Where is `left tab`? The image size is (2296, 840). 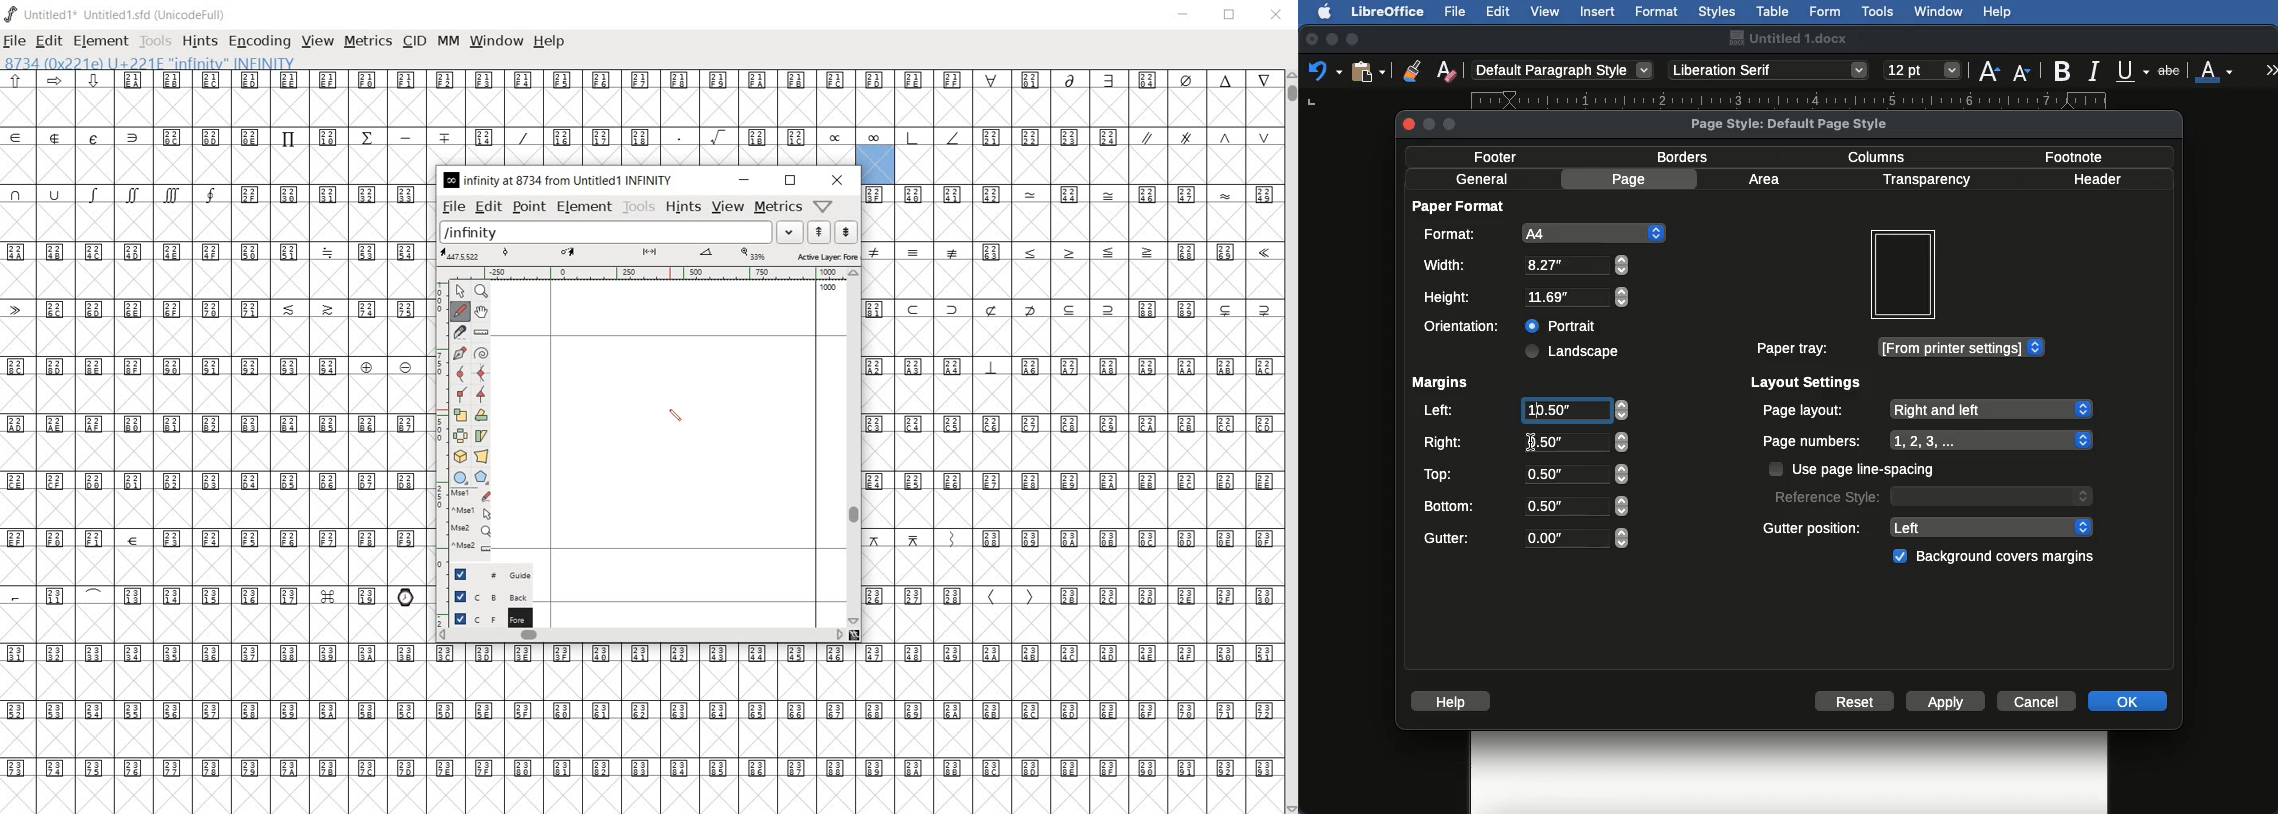
left tab is located at coordinates (1311, 104).